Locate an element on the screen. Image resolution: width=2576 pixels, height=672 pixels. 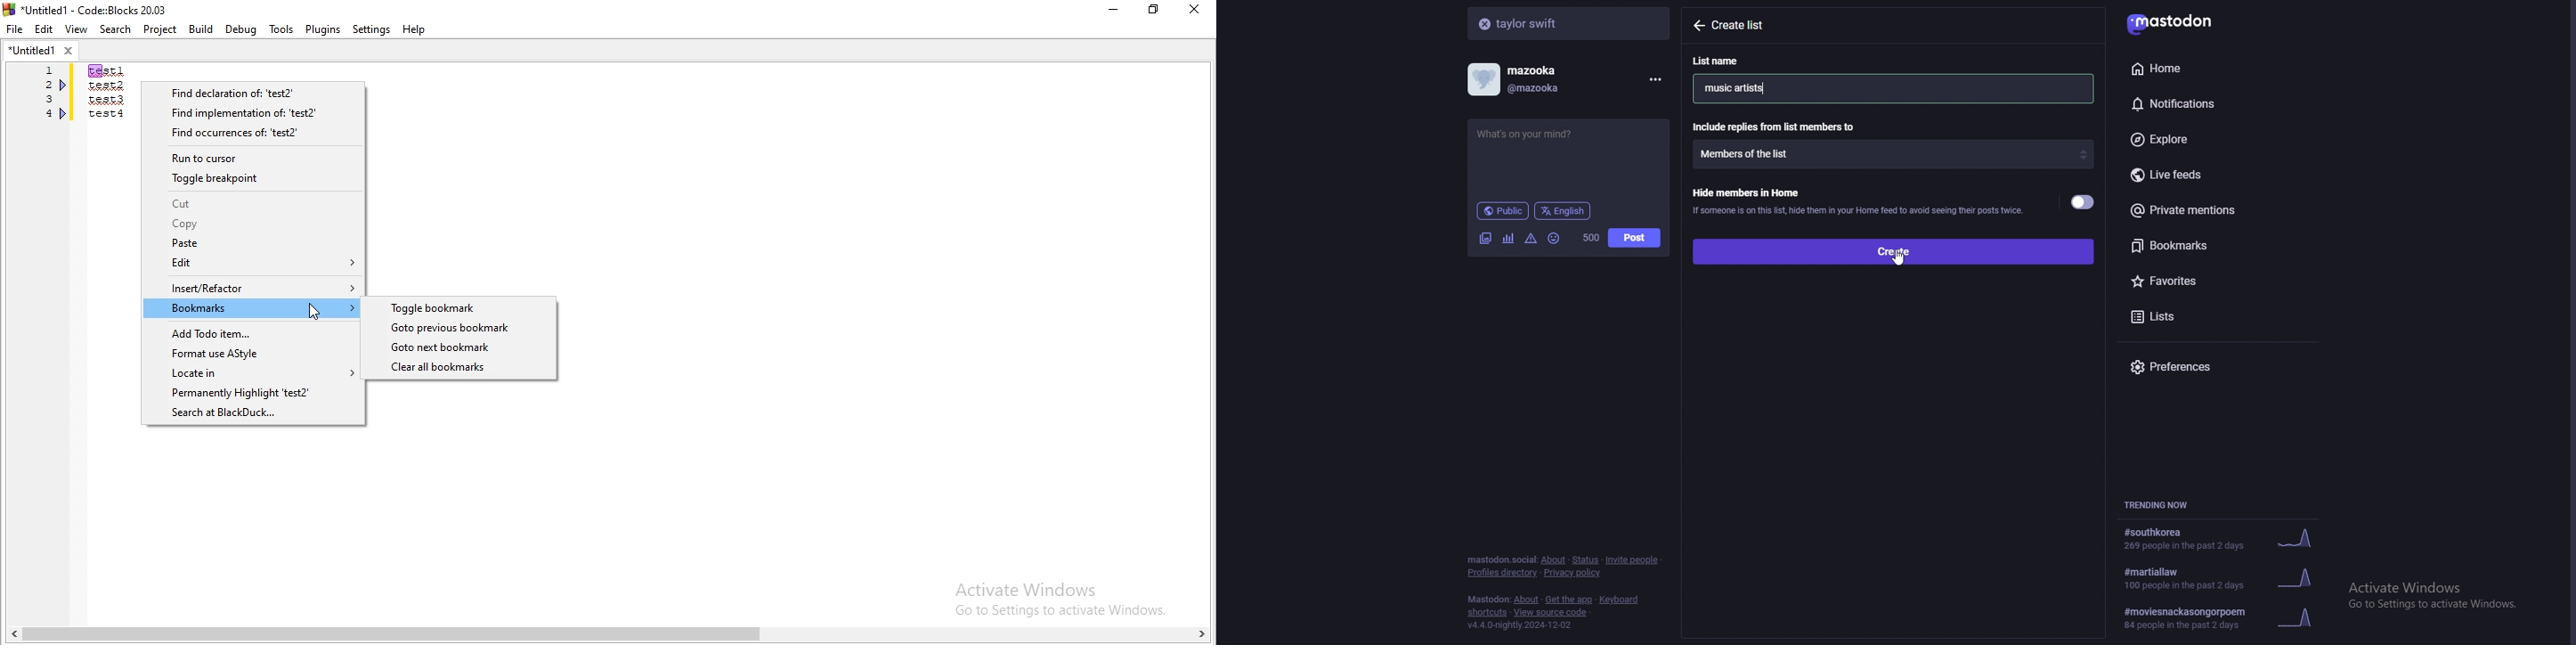
trending is located at coordinates (2229, 577).